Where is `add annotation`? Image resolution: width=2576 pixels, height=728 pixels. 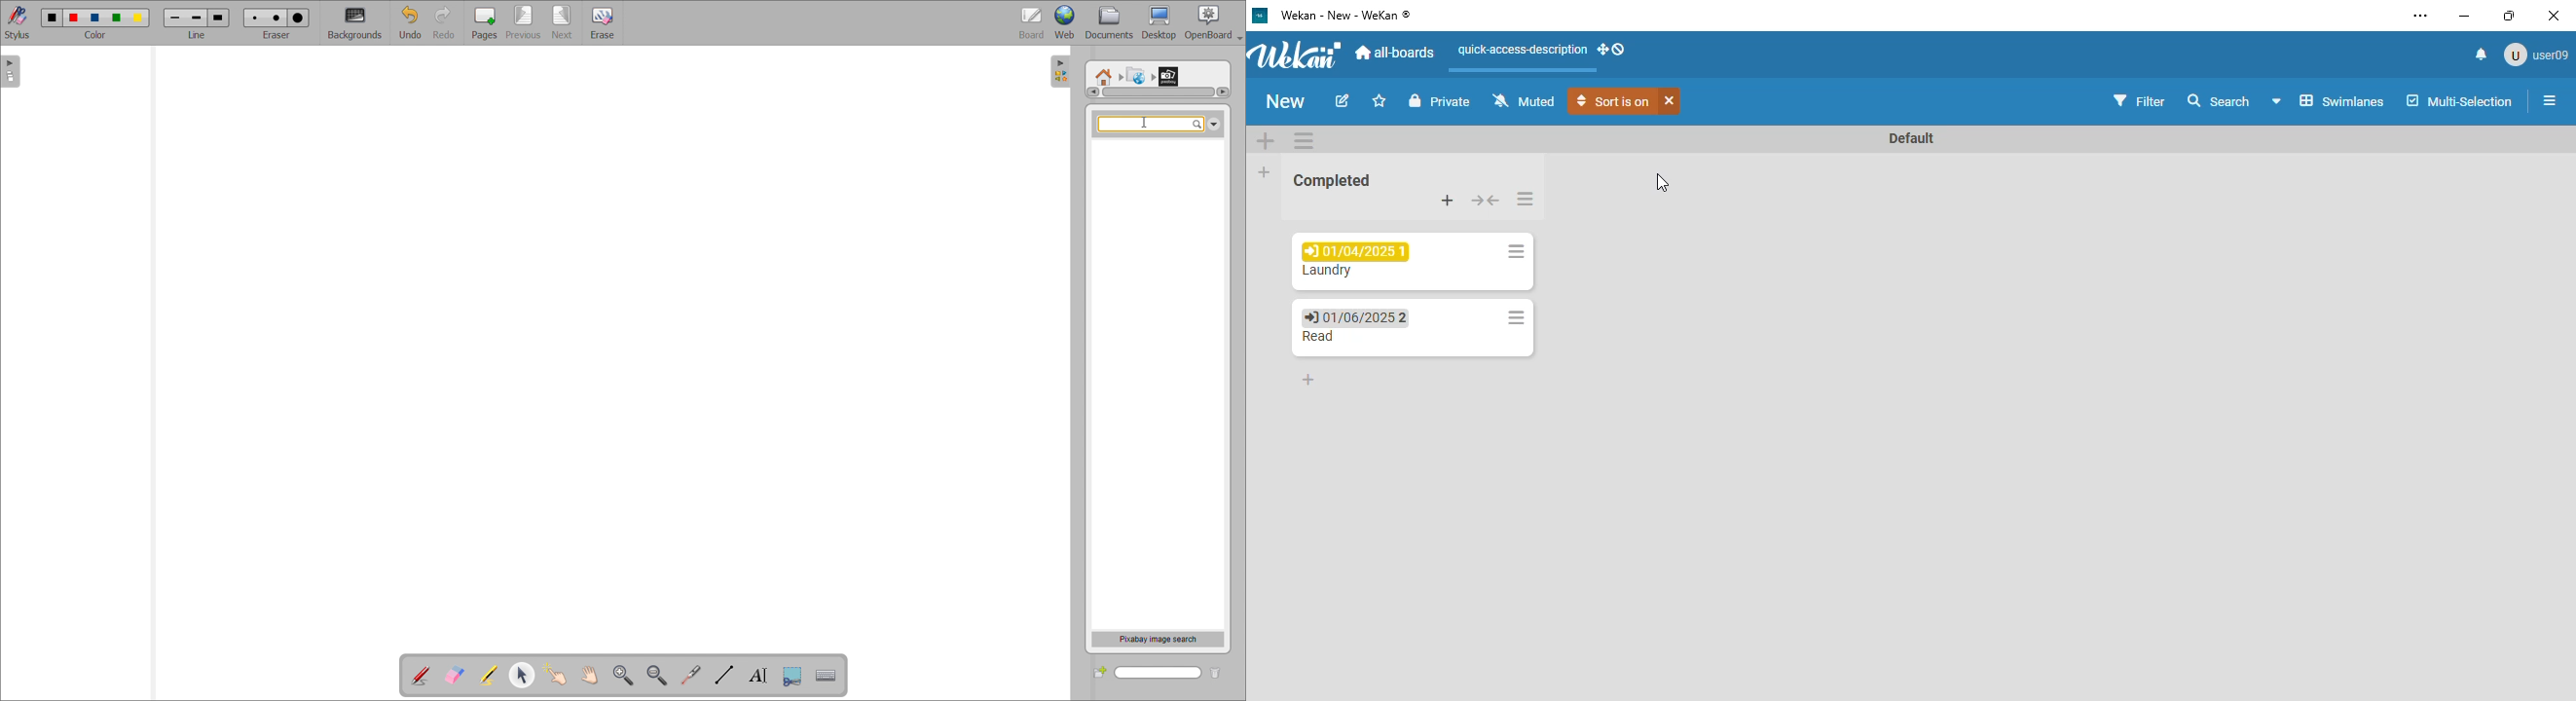
add annotation is located at coordinates (421, 676).